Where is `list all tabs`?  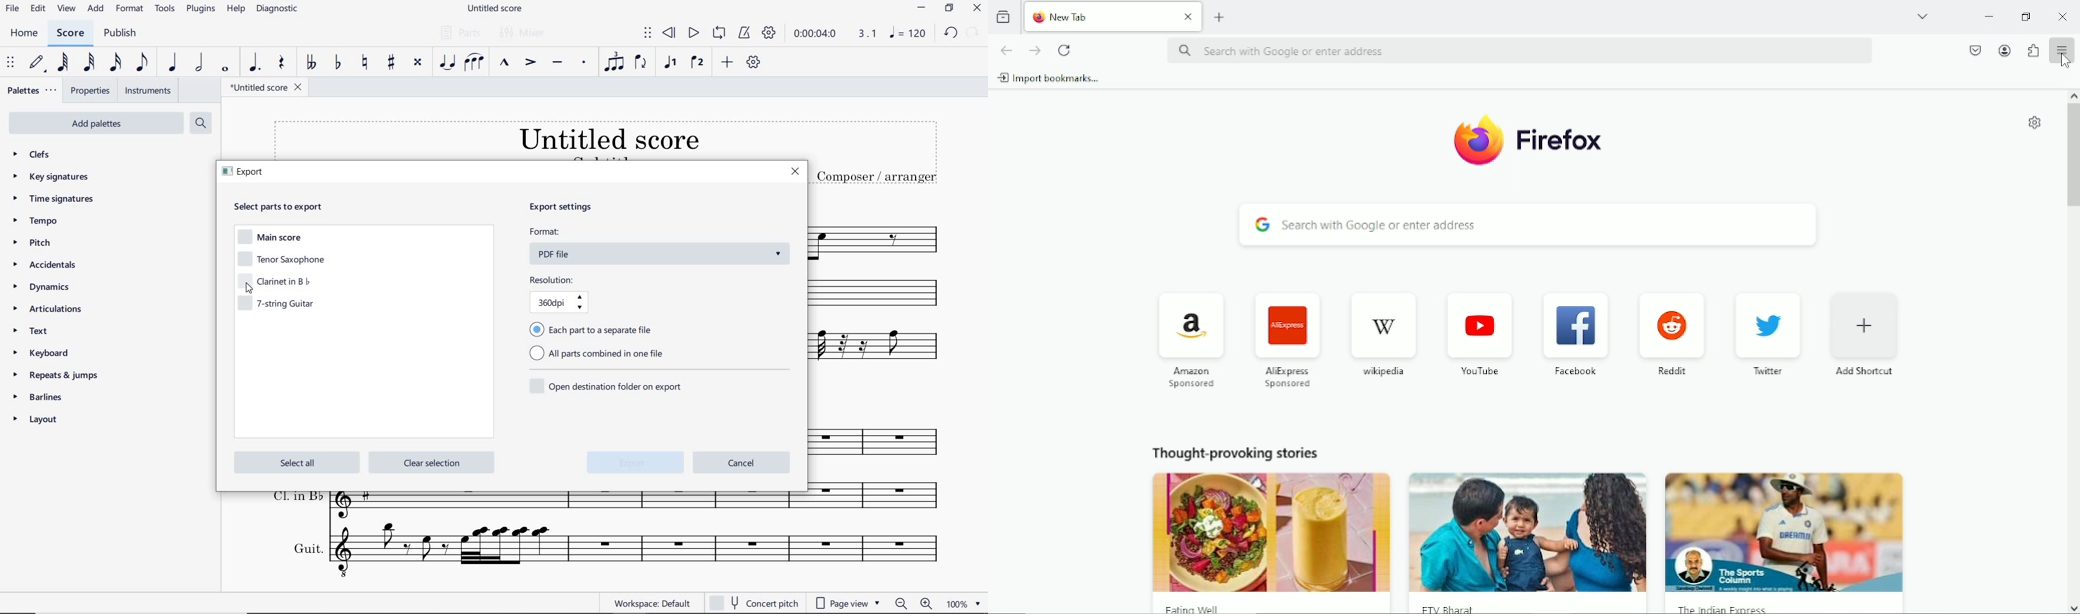
list all tabs is located at coordinates (1923, 14).